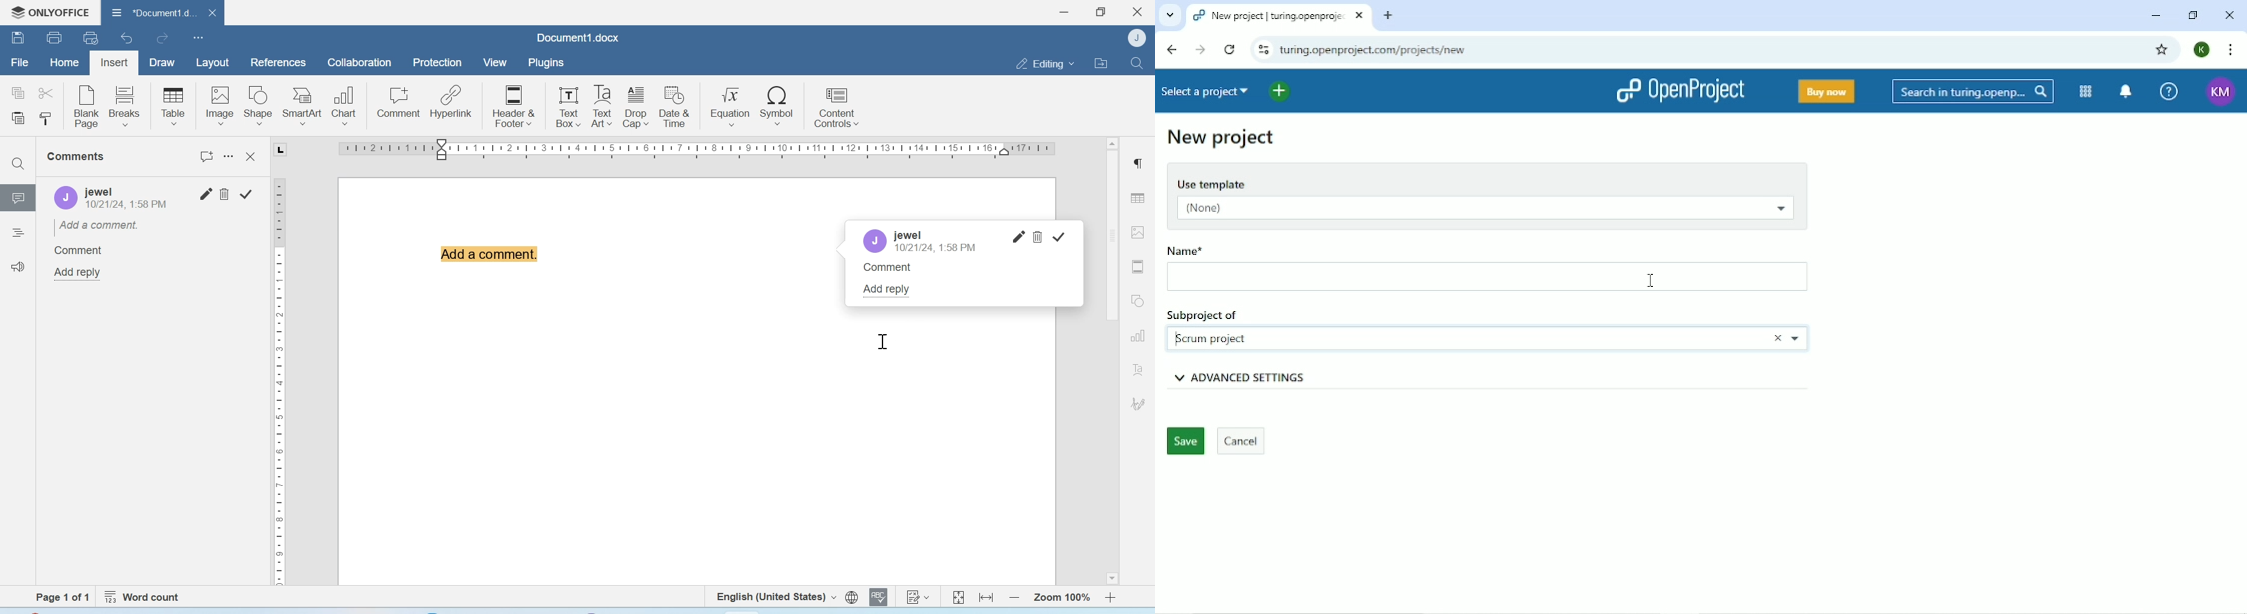 The image size is (2268, 616). I want to click on Image, so click(219, 105).